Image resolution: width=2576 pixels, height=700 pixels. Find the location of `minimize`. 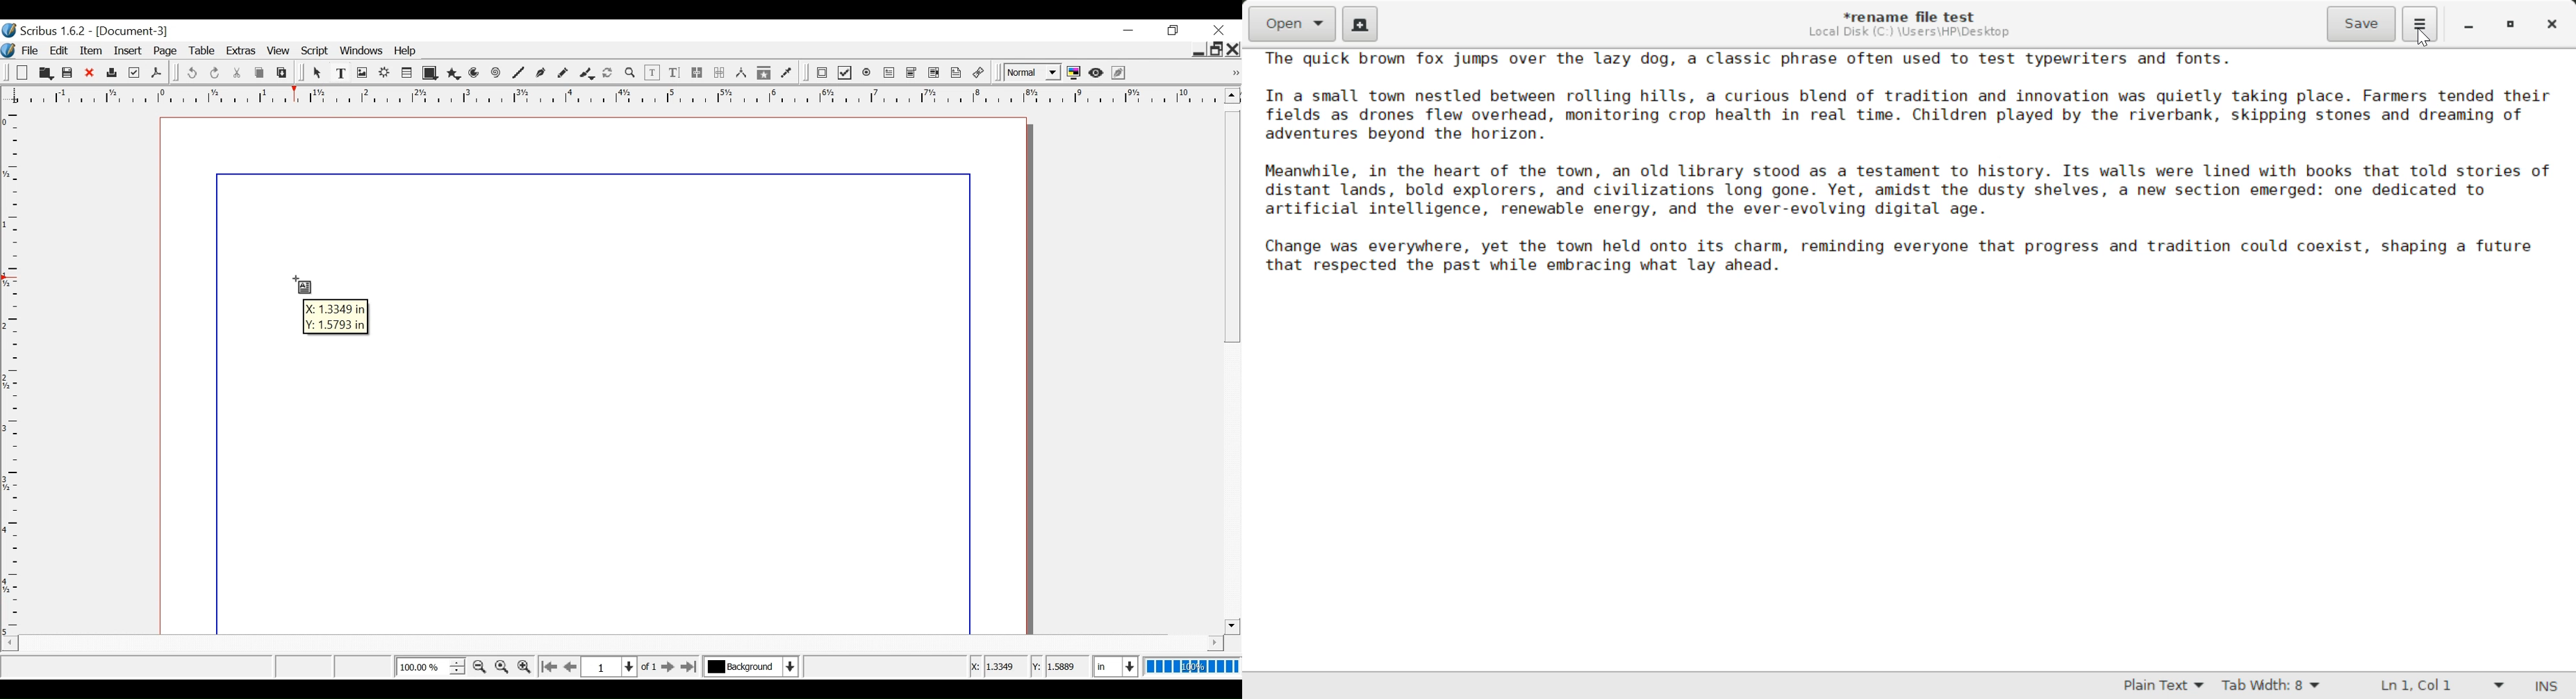

minimize is located at coordinates (1128, 30).